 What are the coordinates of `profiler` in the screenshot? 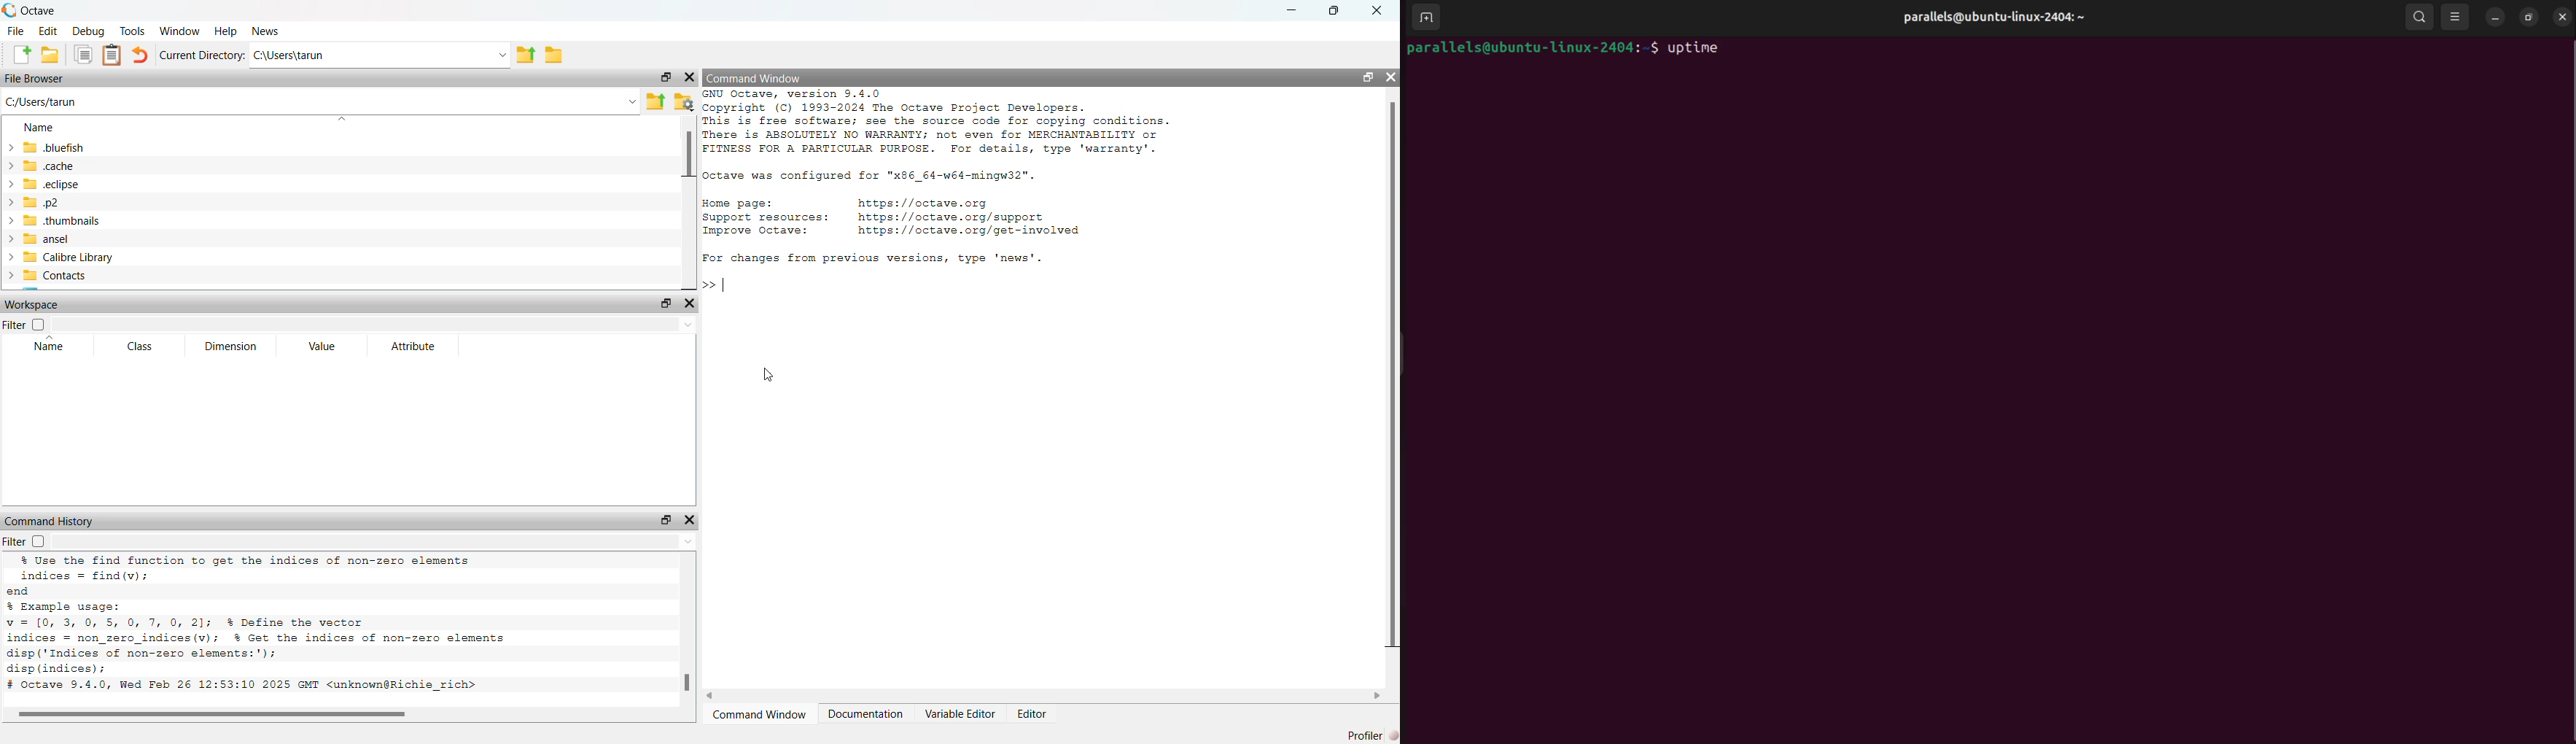 It's located at (1361, 735).